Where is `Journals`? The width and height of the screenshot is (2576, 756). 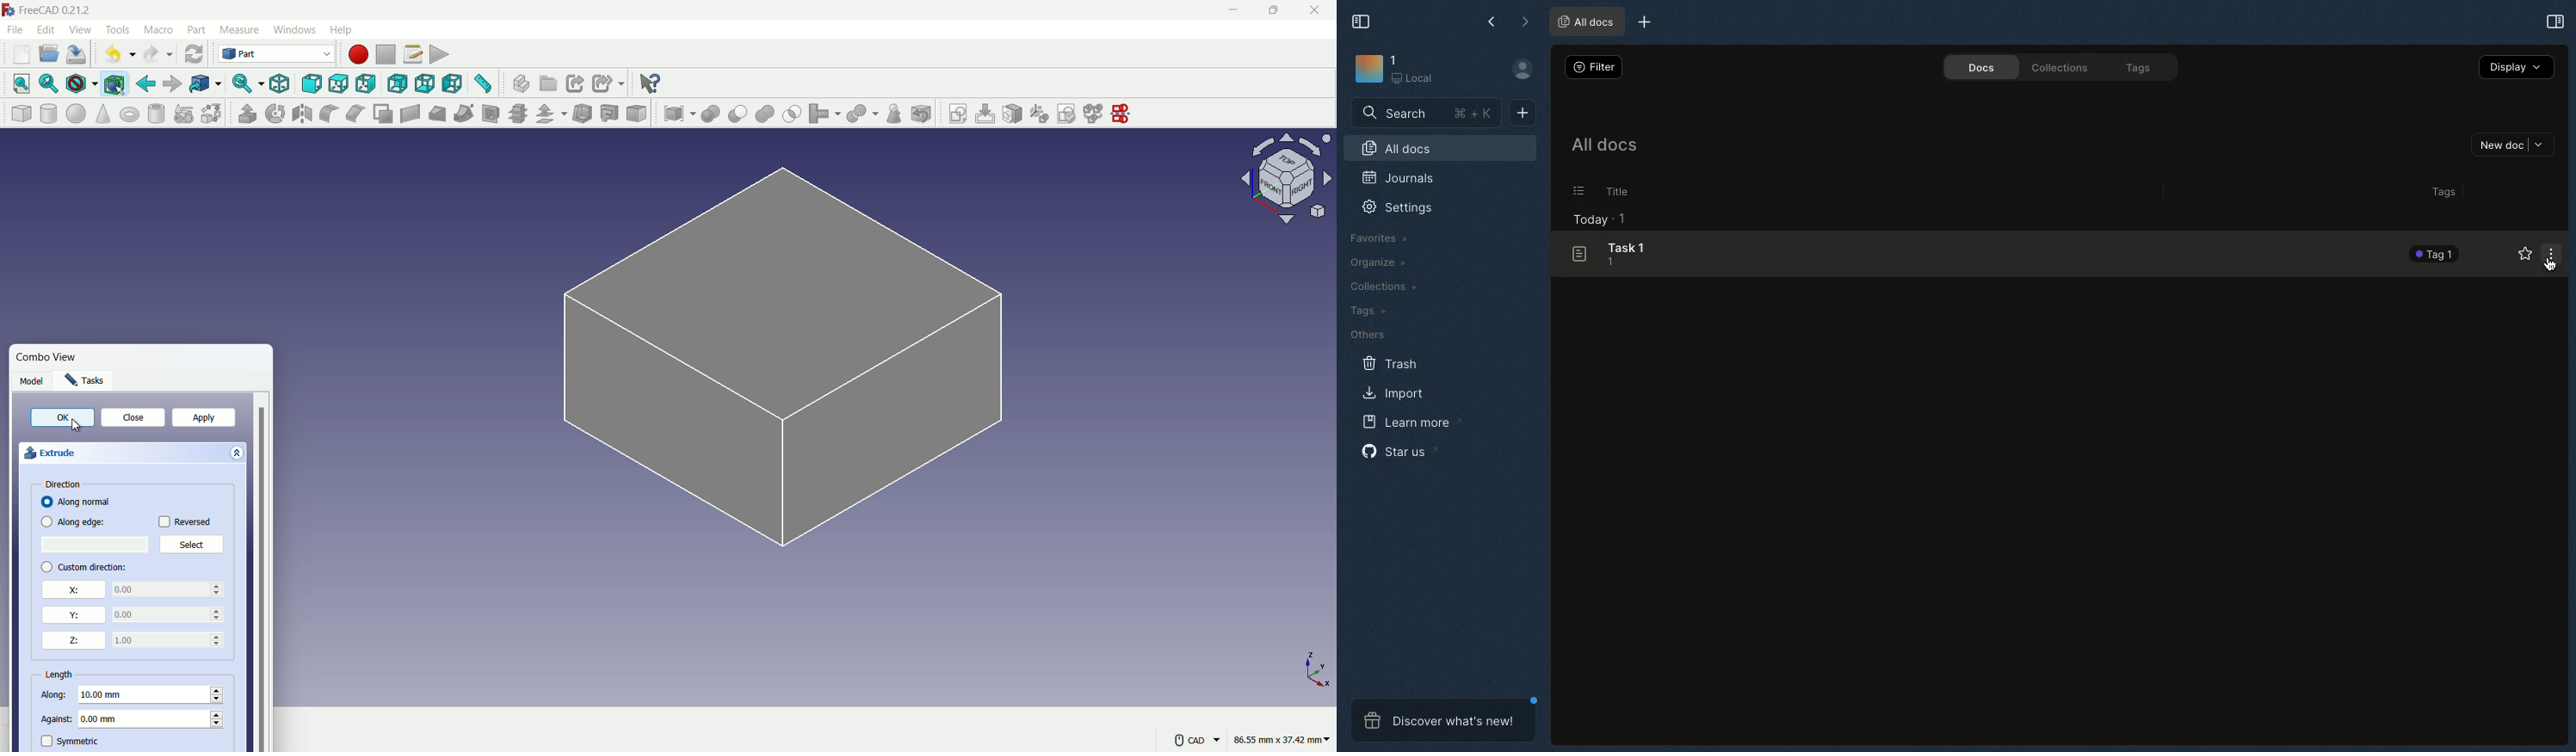 Journals is located at coordinates (1397, 176).